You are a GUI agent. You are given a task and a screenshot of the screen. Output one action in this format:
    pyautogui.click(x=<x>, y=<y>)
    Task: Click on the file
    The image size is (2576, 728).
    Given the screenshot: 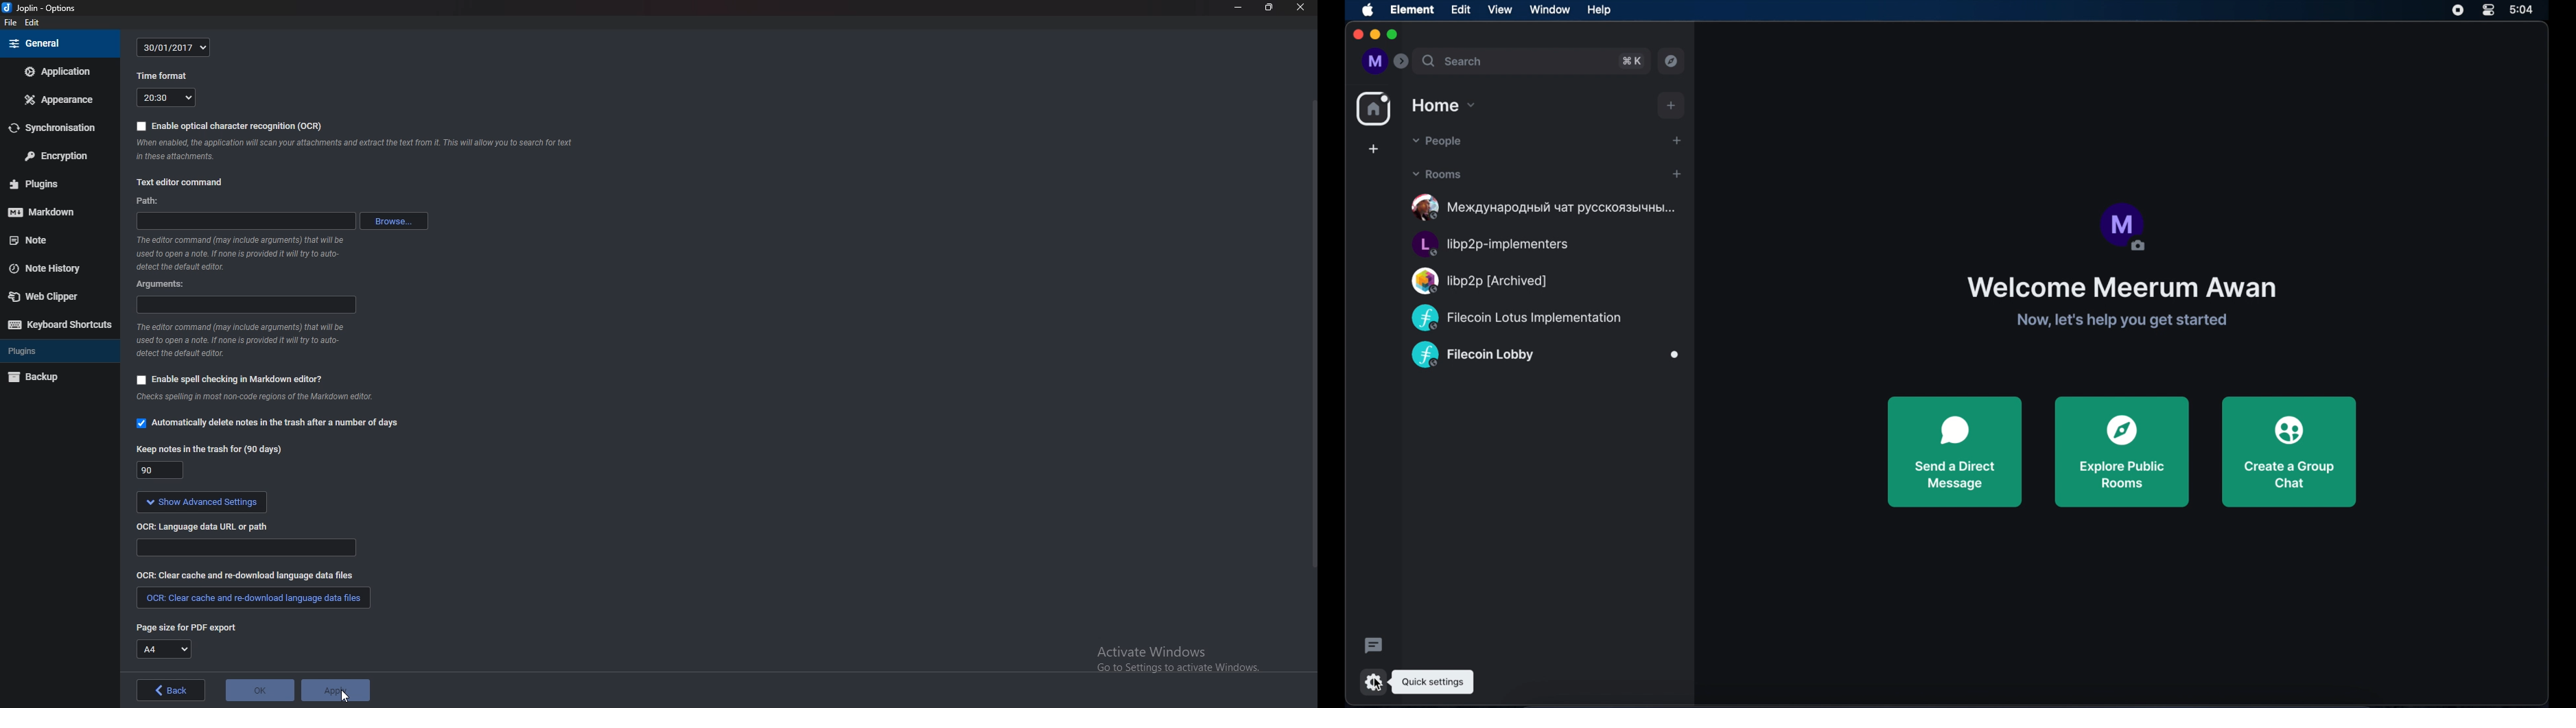 What is the action you would take?
    pyautogui.click(x=11, y=23)
    